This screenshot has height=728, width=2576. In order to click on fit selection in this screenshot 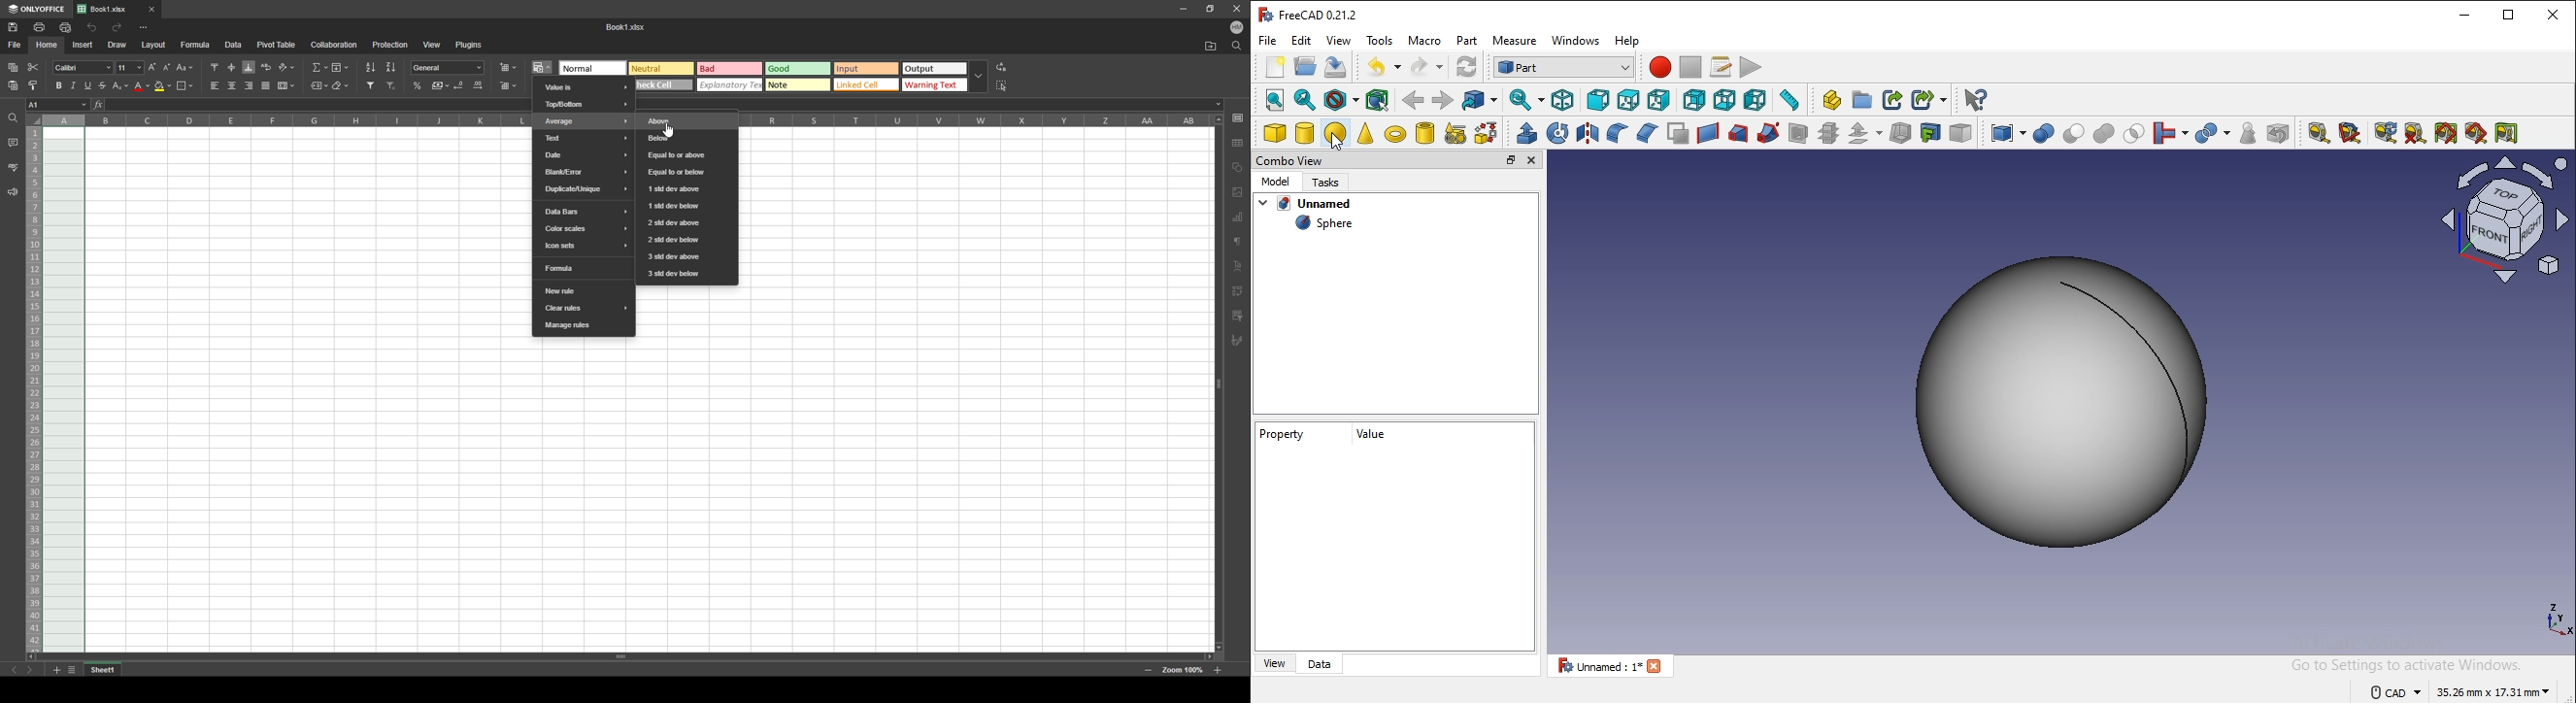, I will do `click(1303, 99)`.